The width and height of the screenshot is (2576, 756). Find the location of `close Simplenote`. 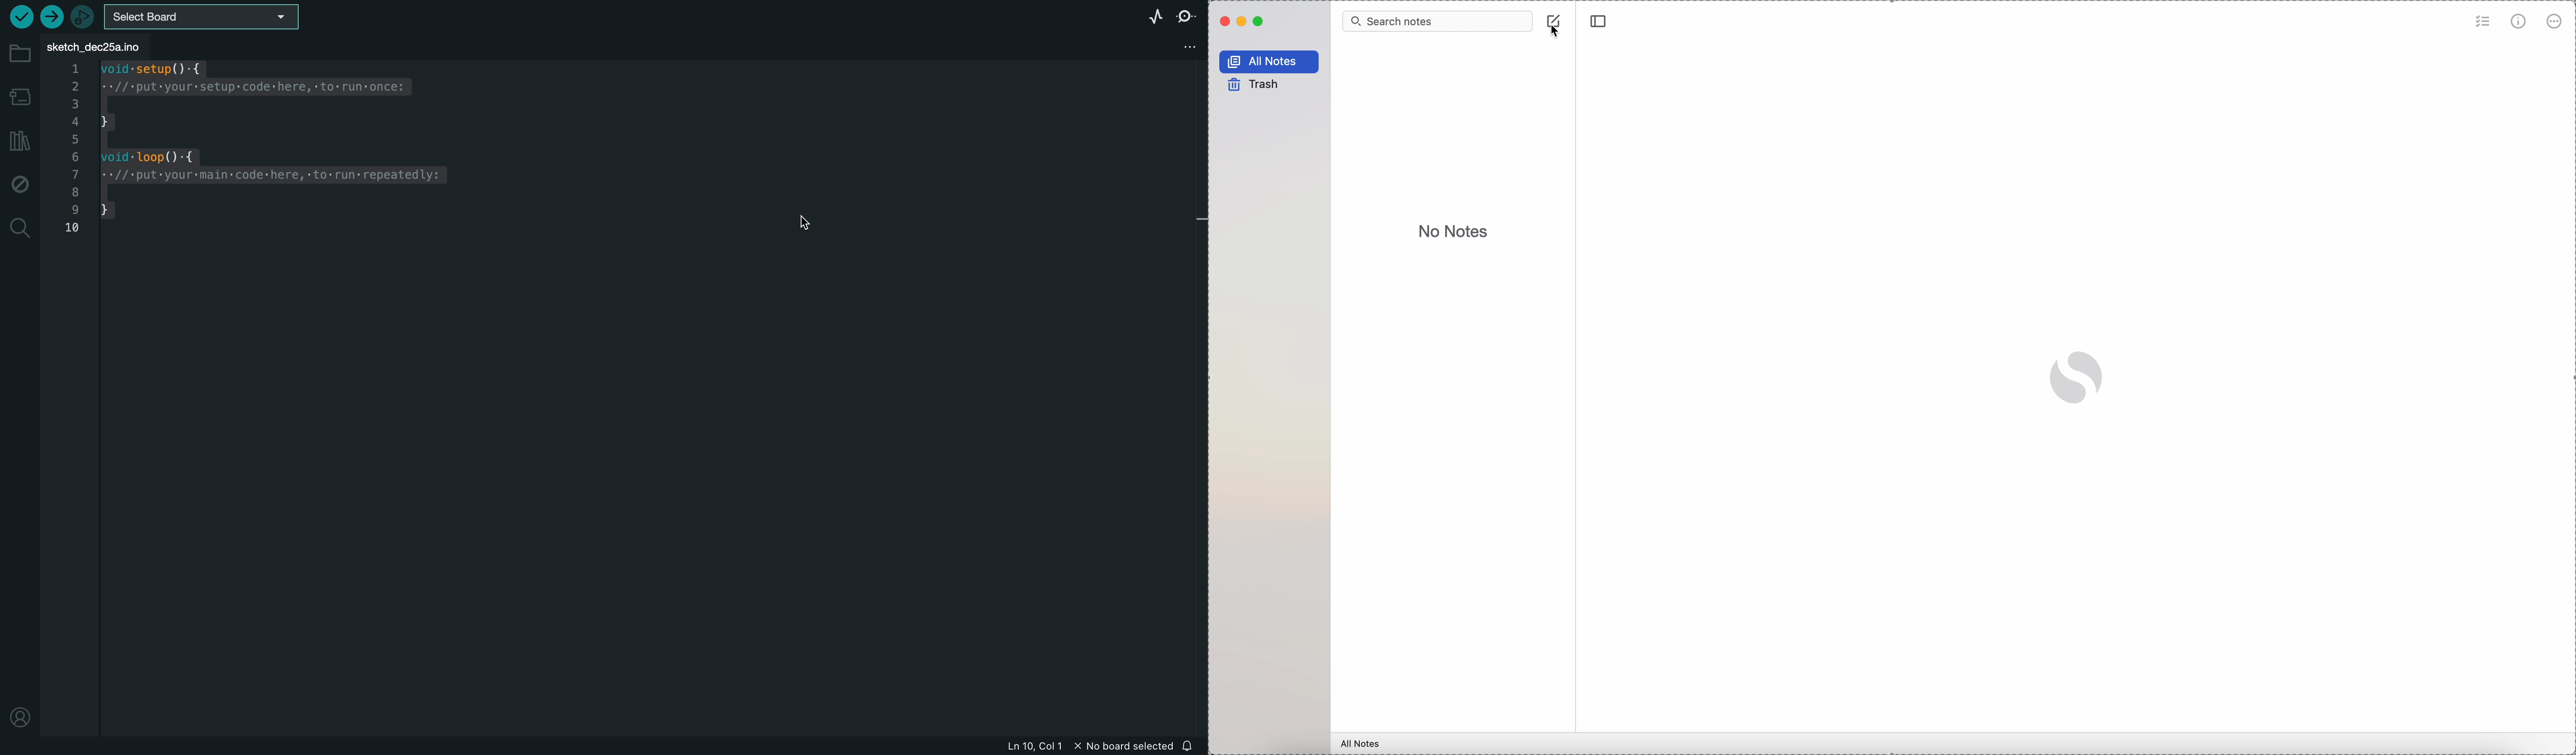

close Simplenote is located at coordinates (1224, 22).